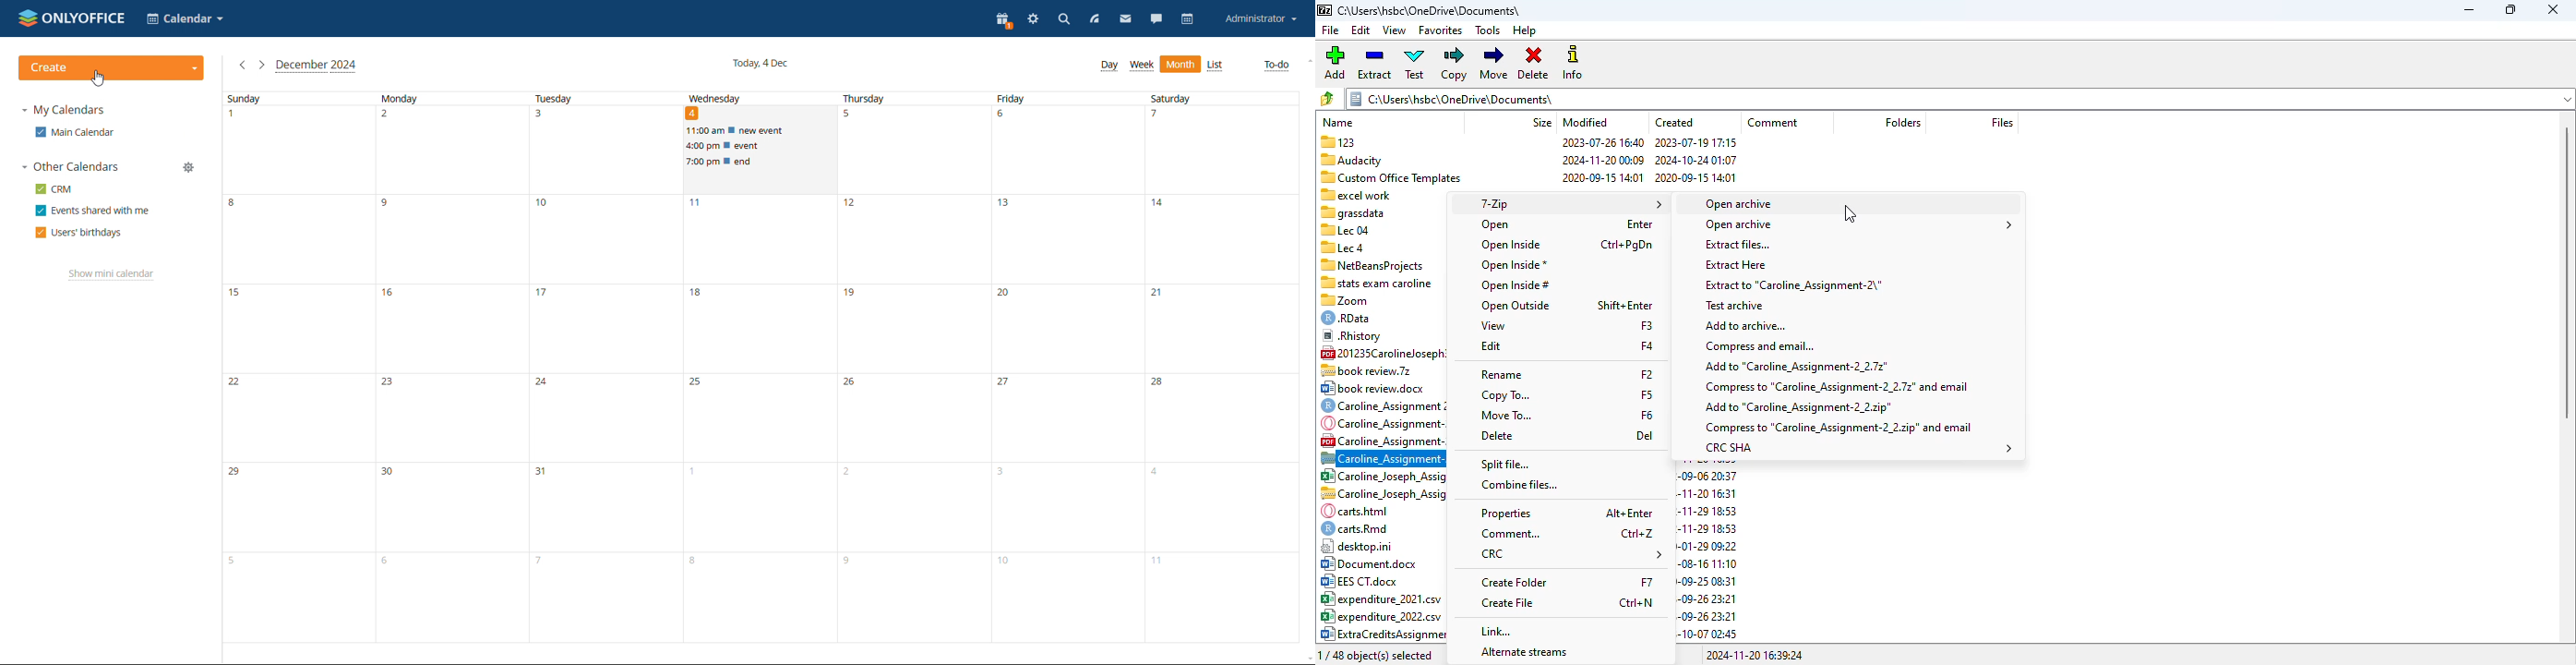  What do you see at coordinates (1646, 581) in the screenshot?
I see `shortcut for create folder` at bounding box center [1646, 581].